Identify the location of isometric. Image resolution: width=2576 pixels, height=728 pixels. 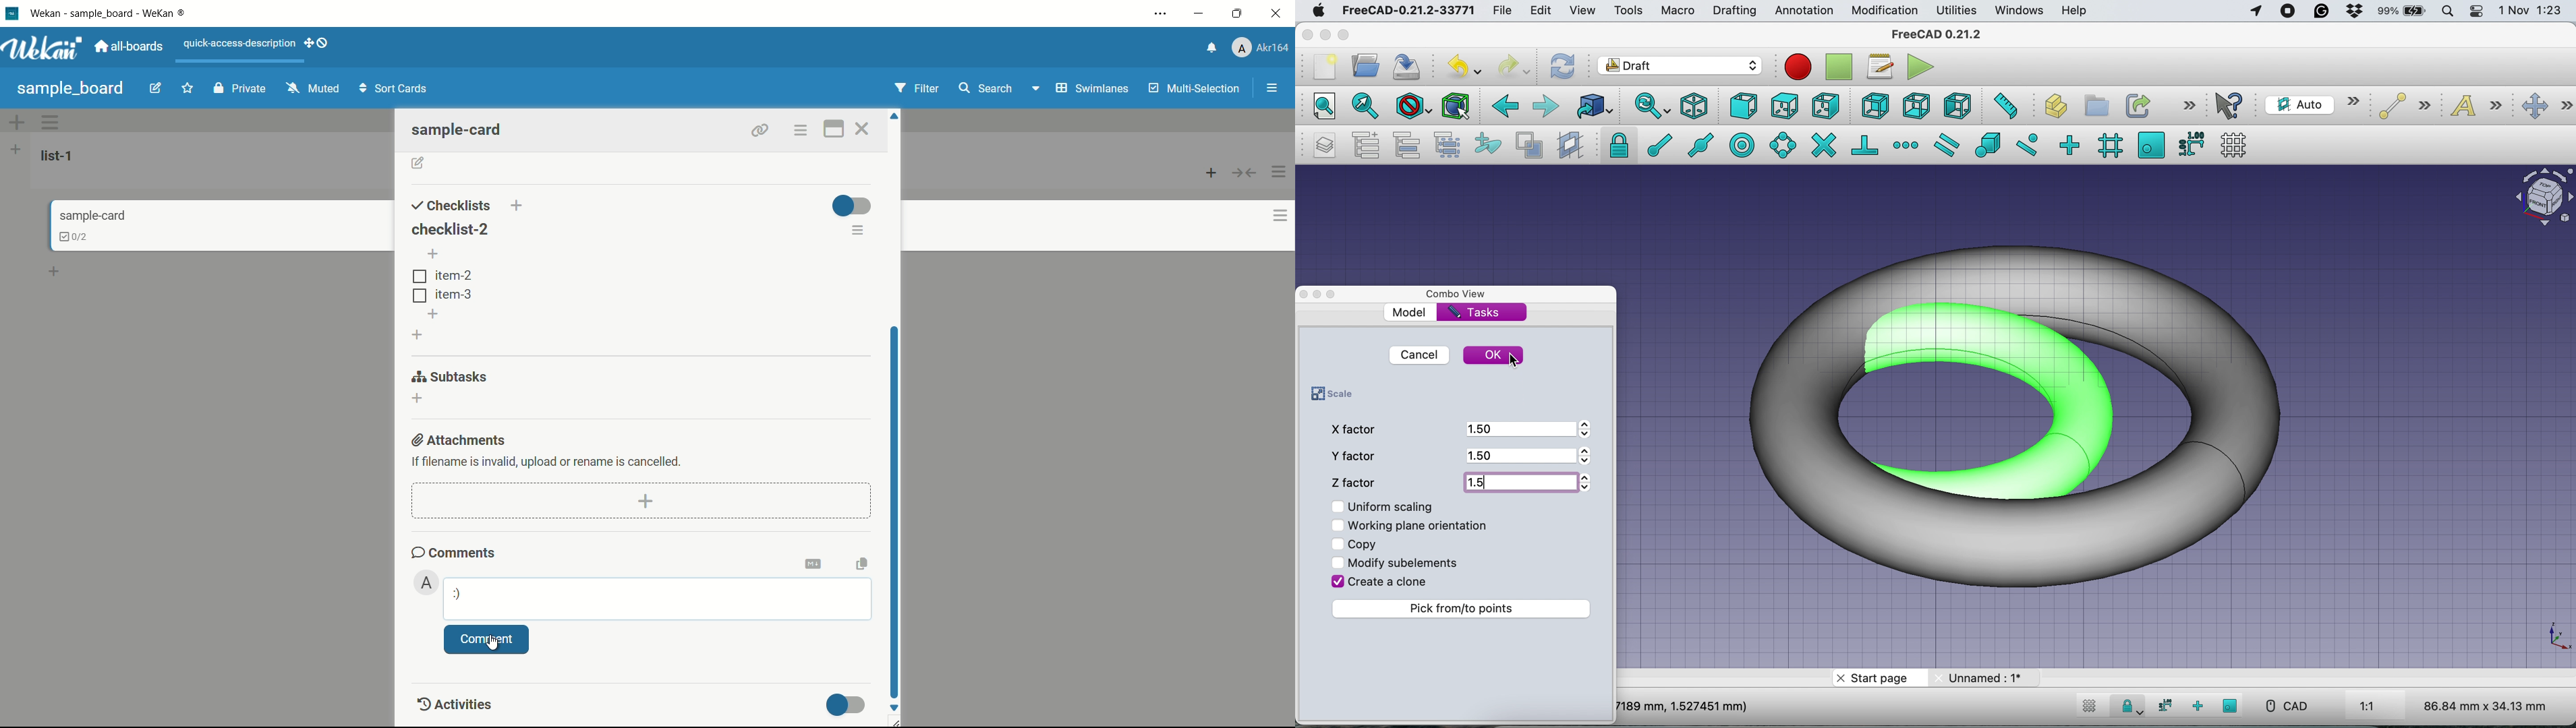
(1695, 105).